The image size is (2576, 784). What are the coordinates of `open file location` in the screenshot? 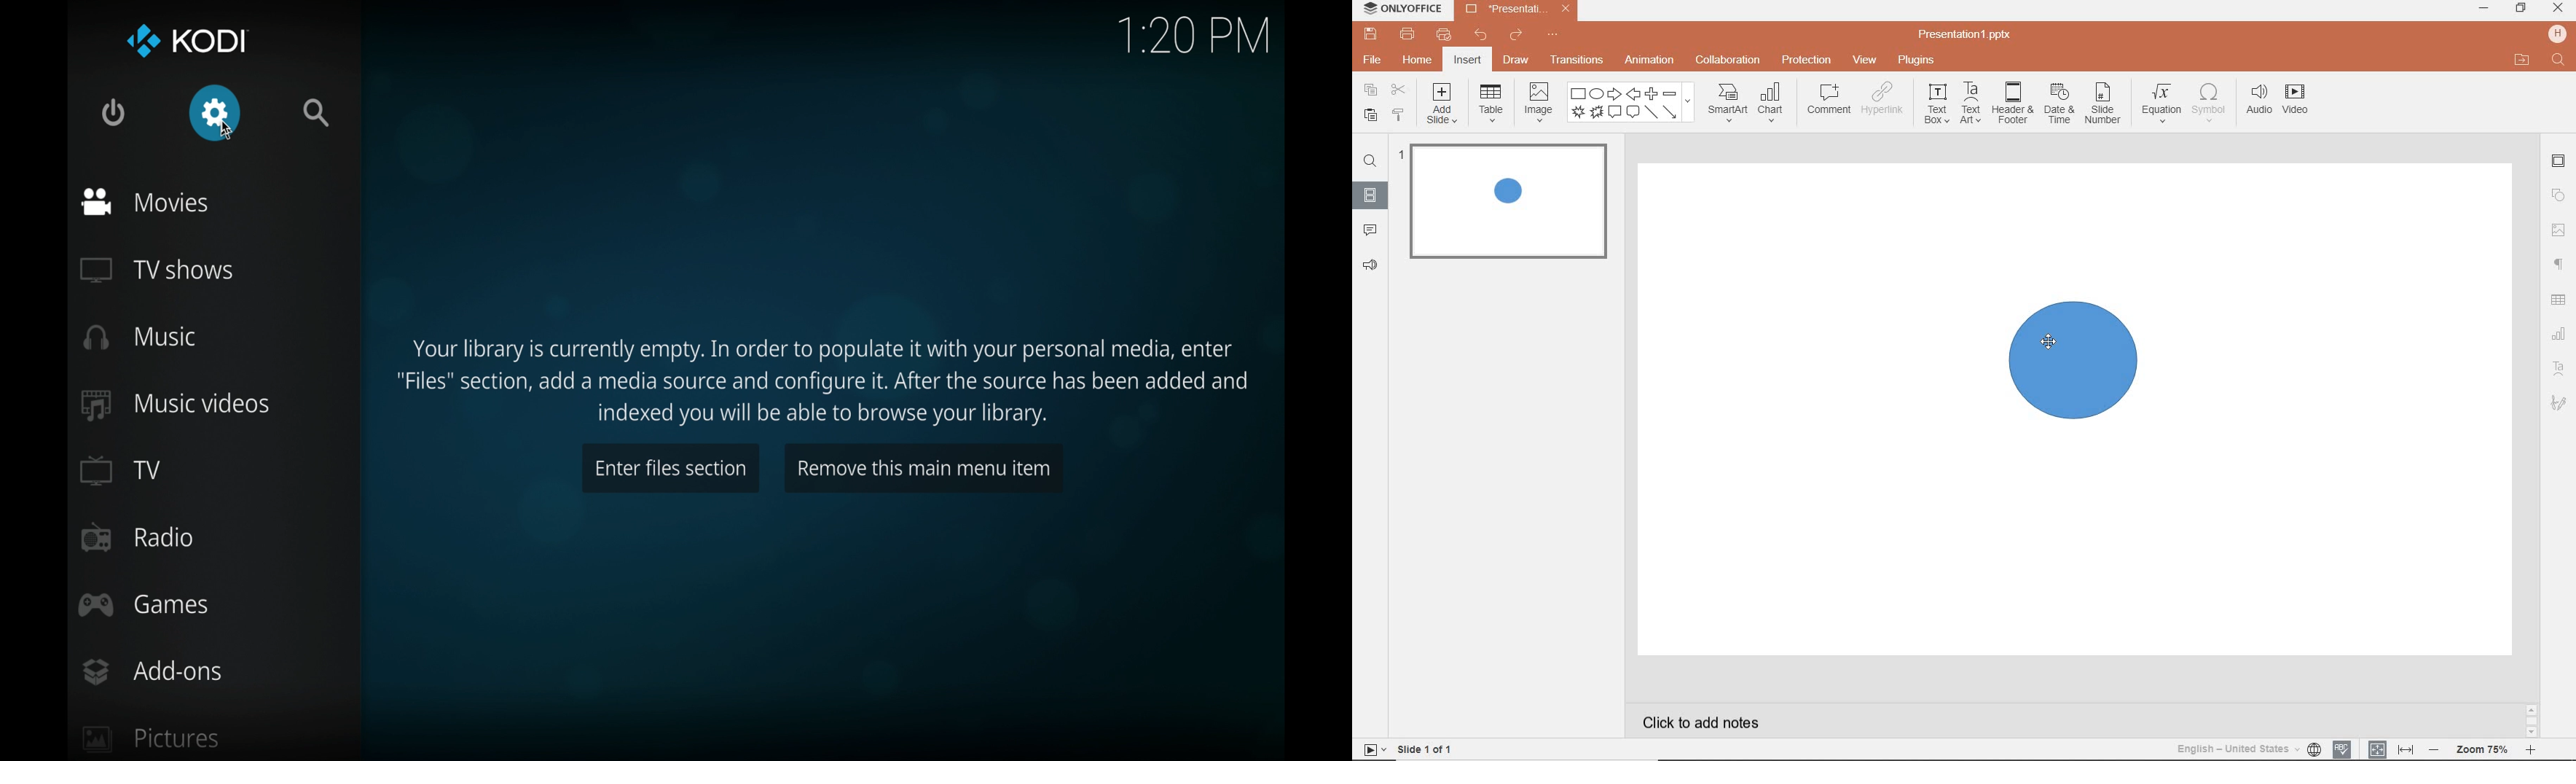 It's located at (2524, 61).